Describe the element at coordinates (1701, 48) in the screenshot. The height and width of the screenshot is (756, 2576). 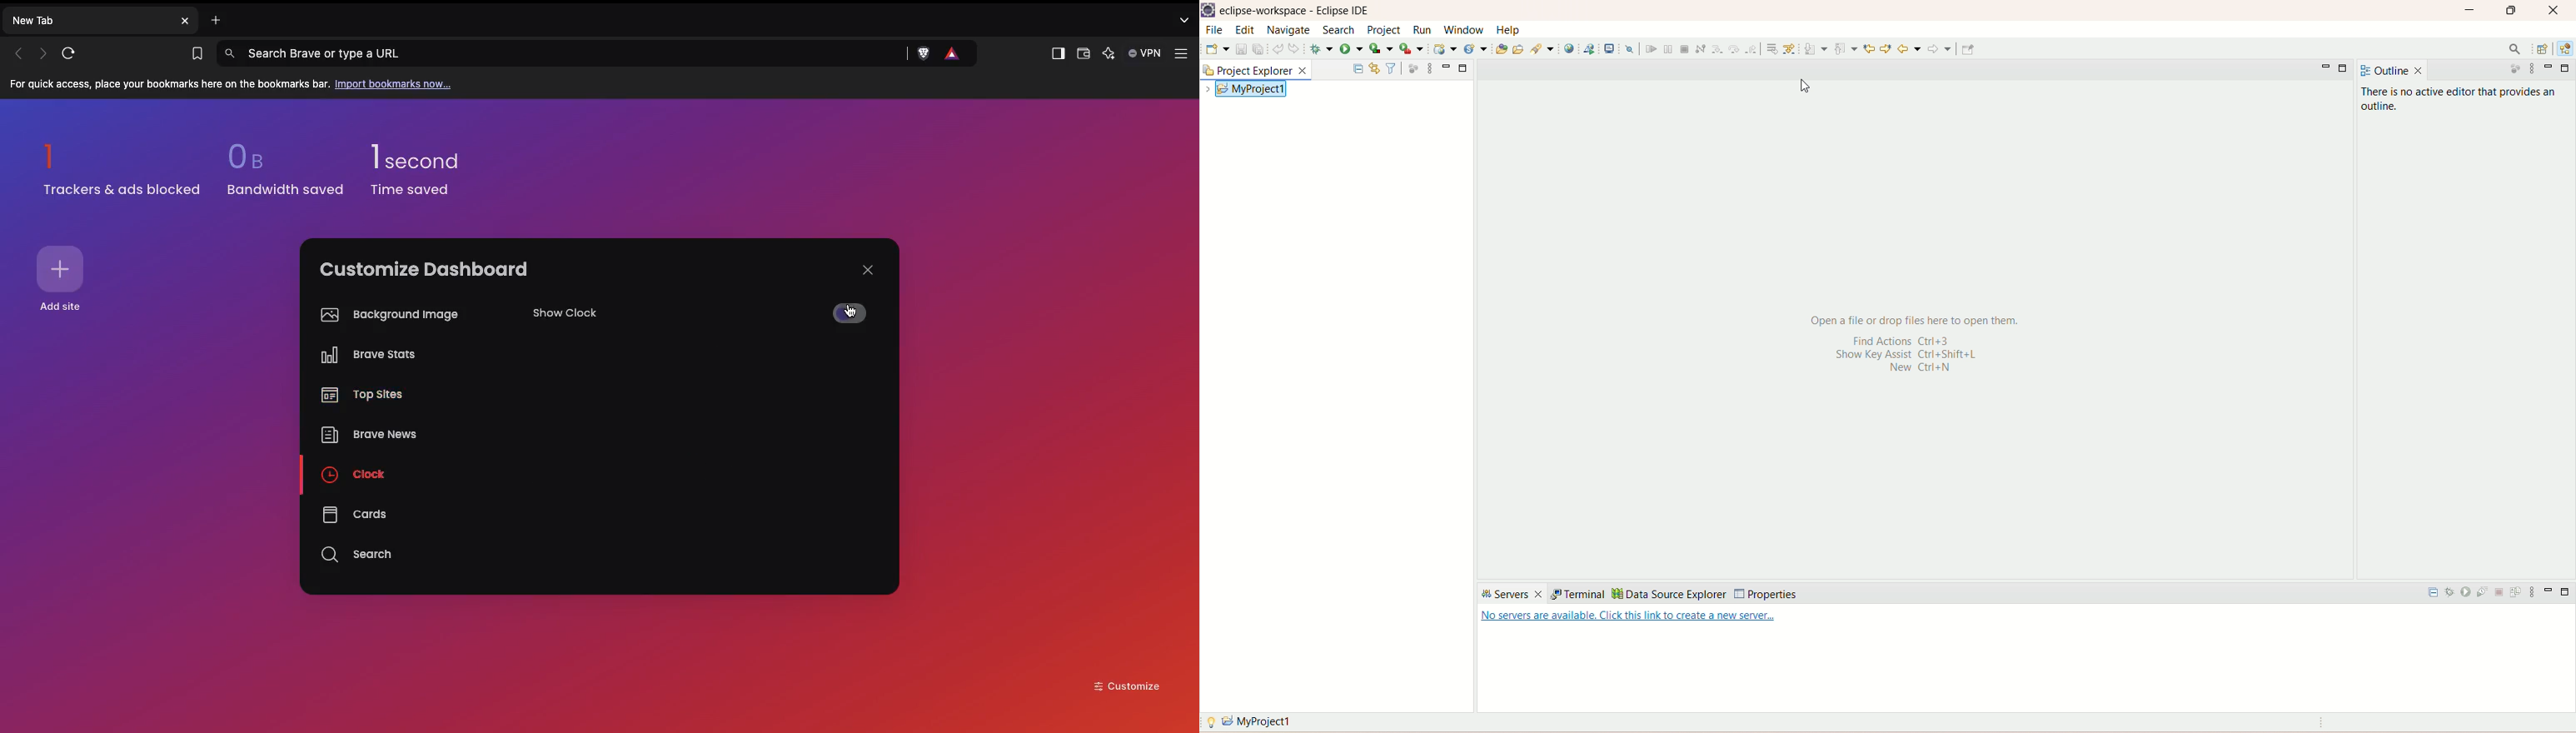
I see `disconnect` at that location.